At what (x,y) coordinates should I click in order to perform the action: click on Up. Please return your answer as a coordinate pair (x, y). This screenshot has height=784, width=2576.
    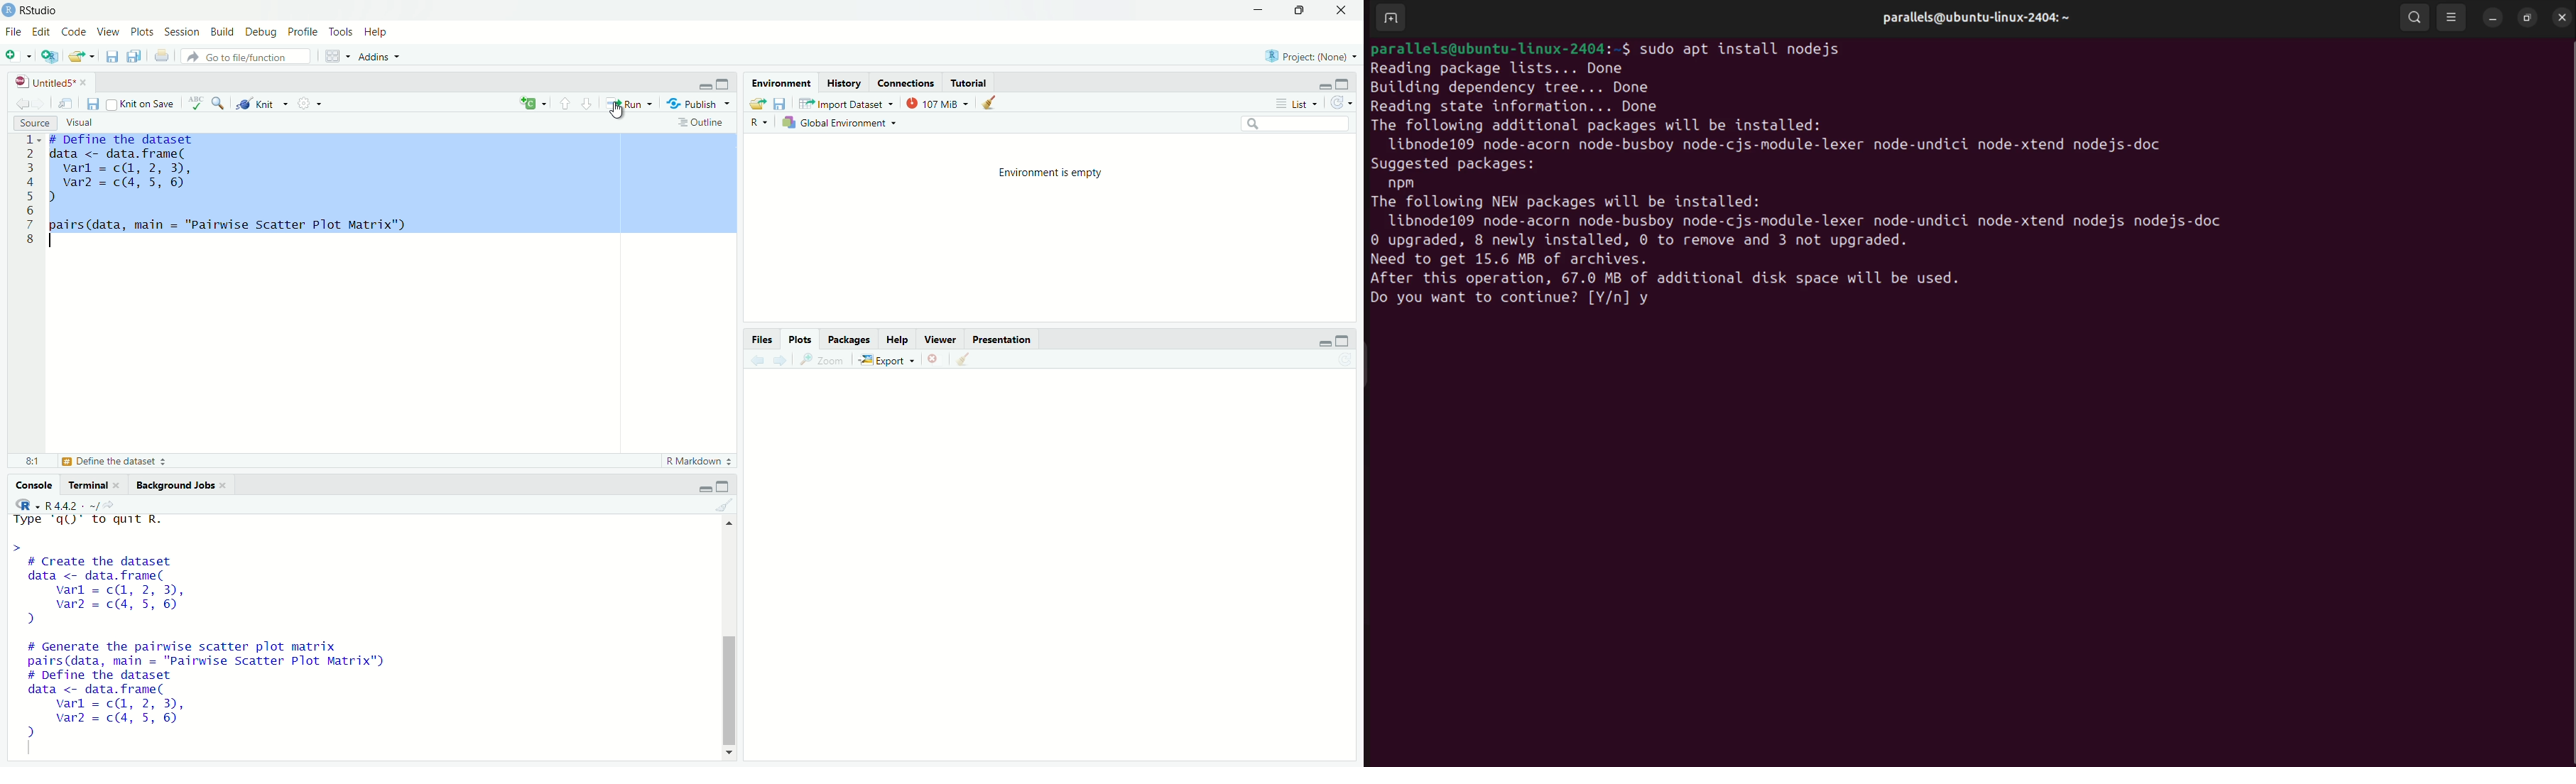
    Looking at the image, I should click on (729, 523).